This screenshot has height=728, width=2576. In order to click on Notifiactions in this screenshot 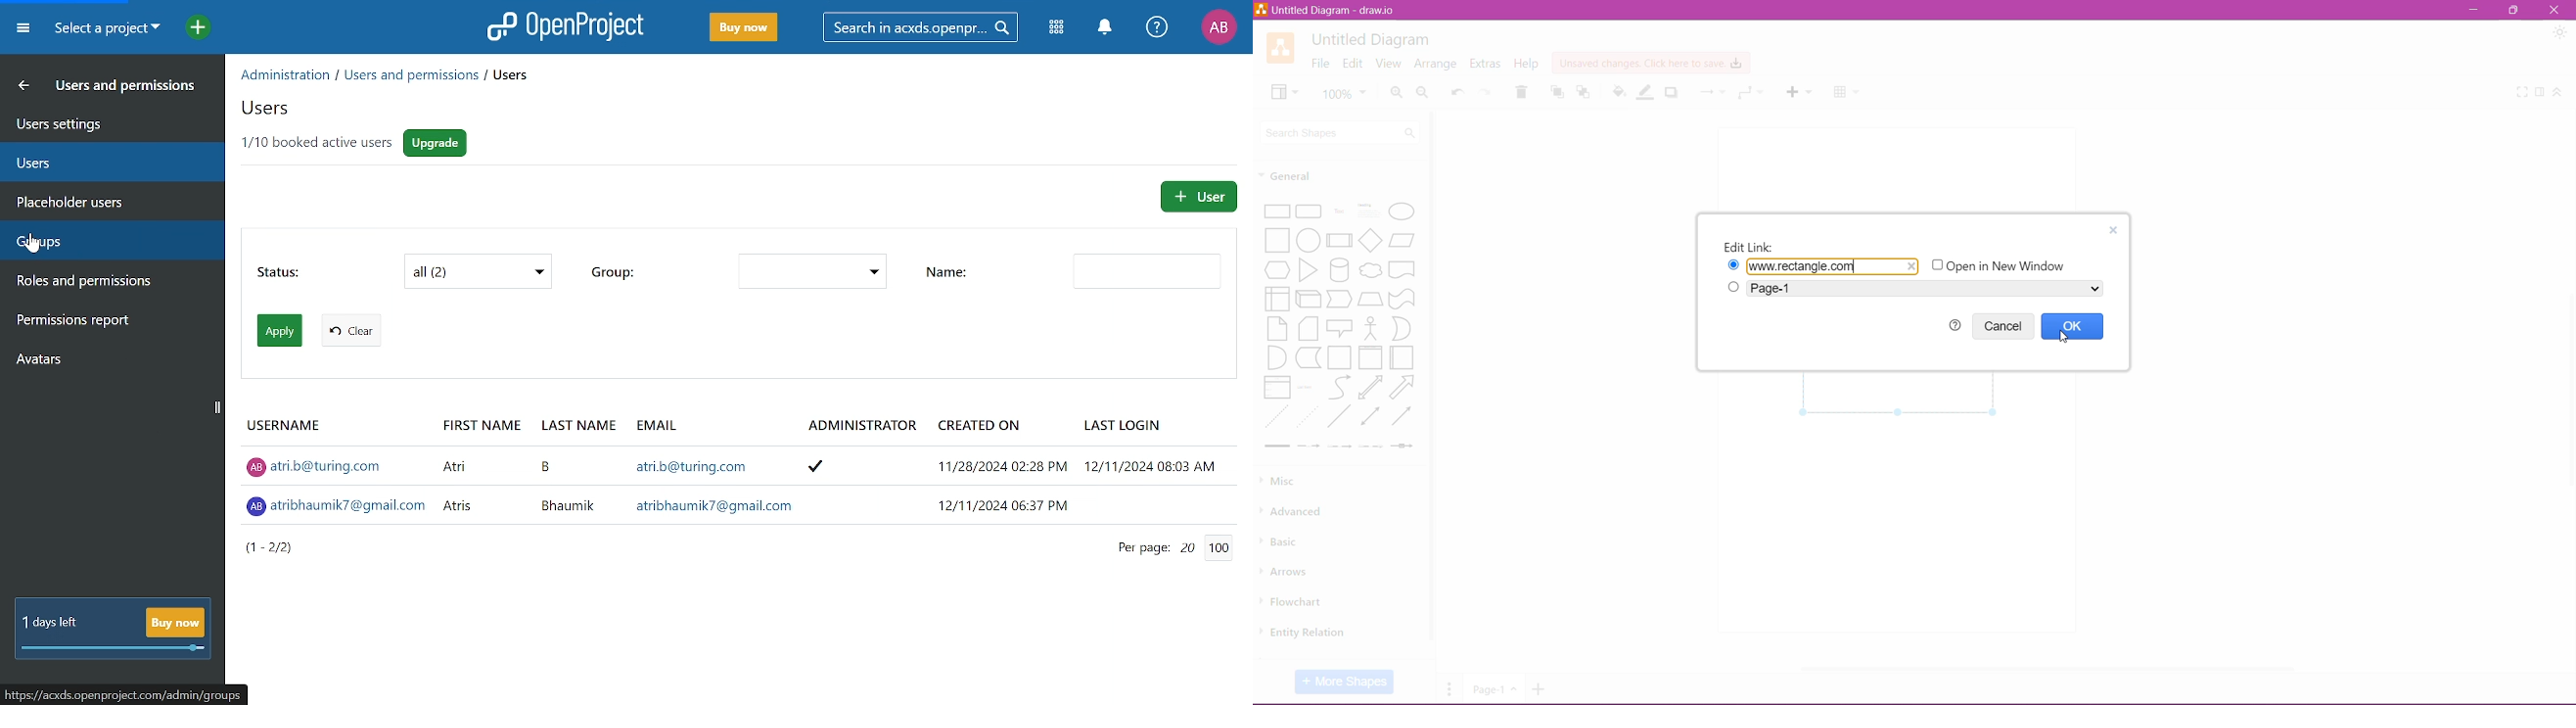, I will do `click(1110, 28)`.